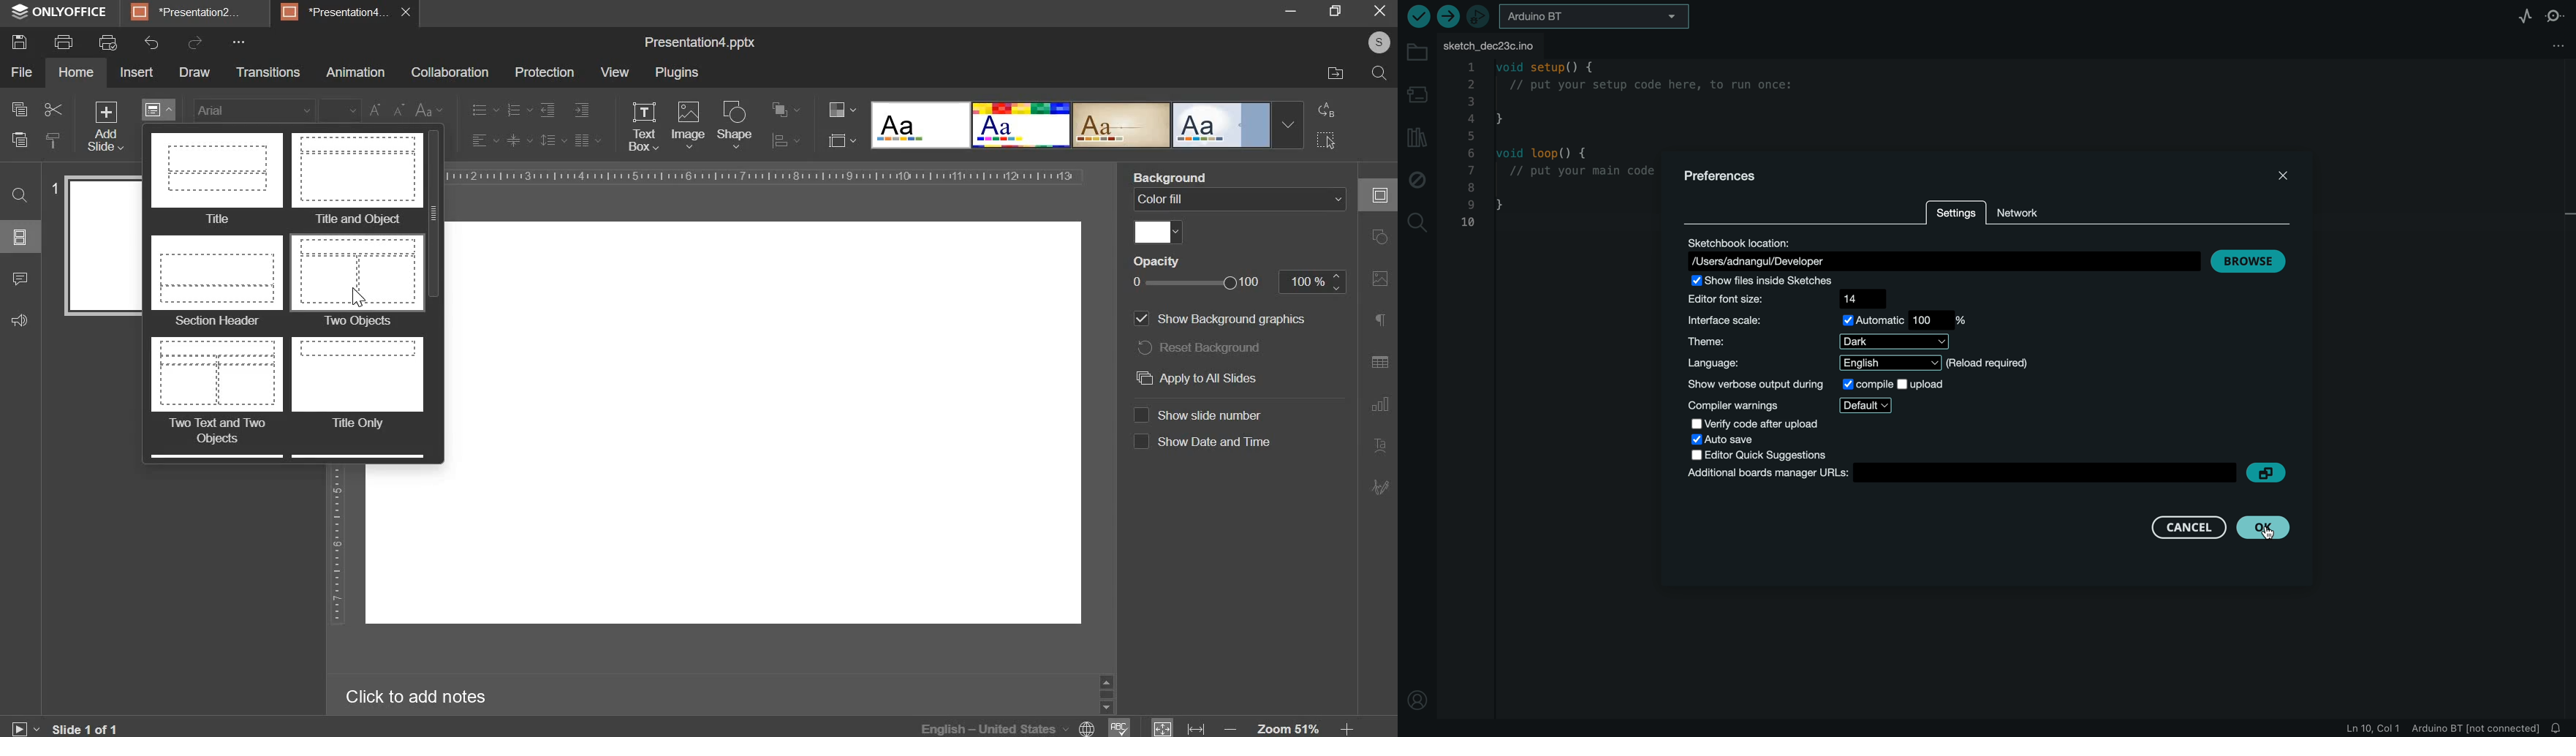  I want to click on auto save, so click(1735, 440).